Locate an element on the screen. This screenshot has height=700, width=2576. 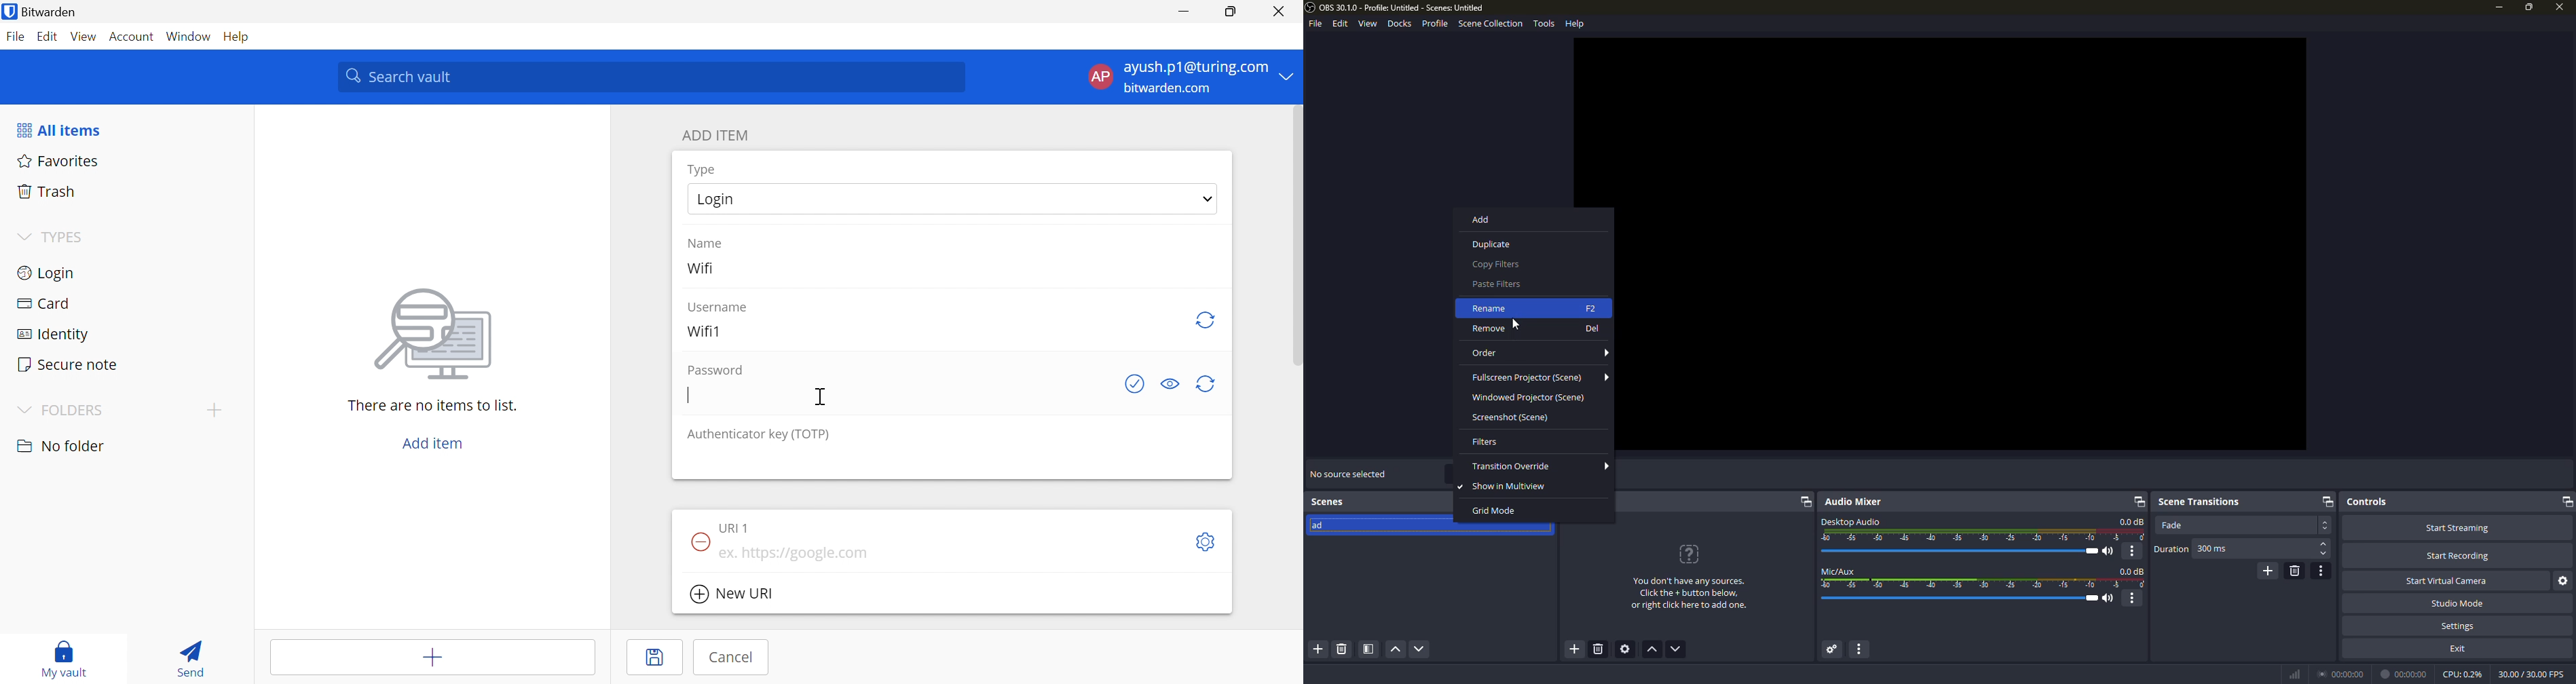
start streaming is located at coordinates (2457, 527).